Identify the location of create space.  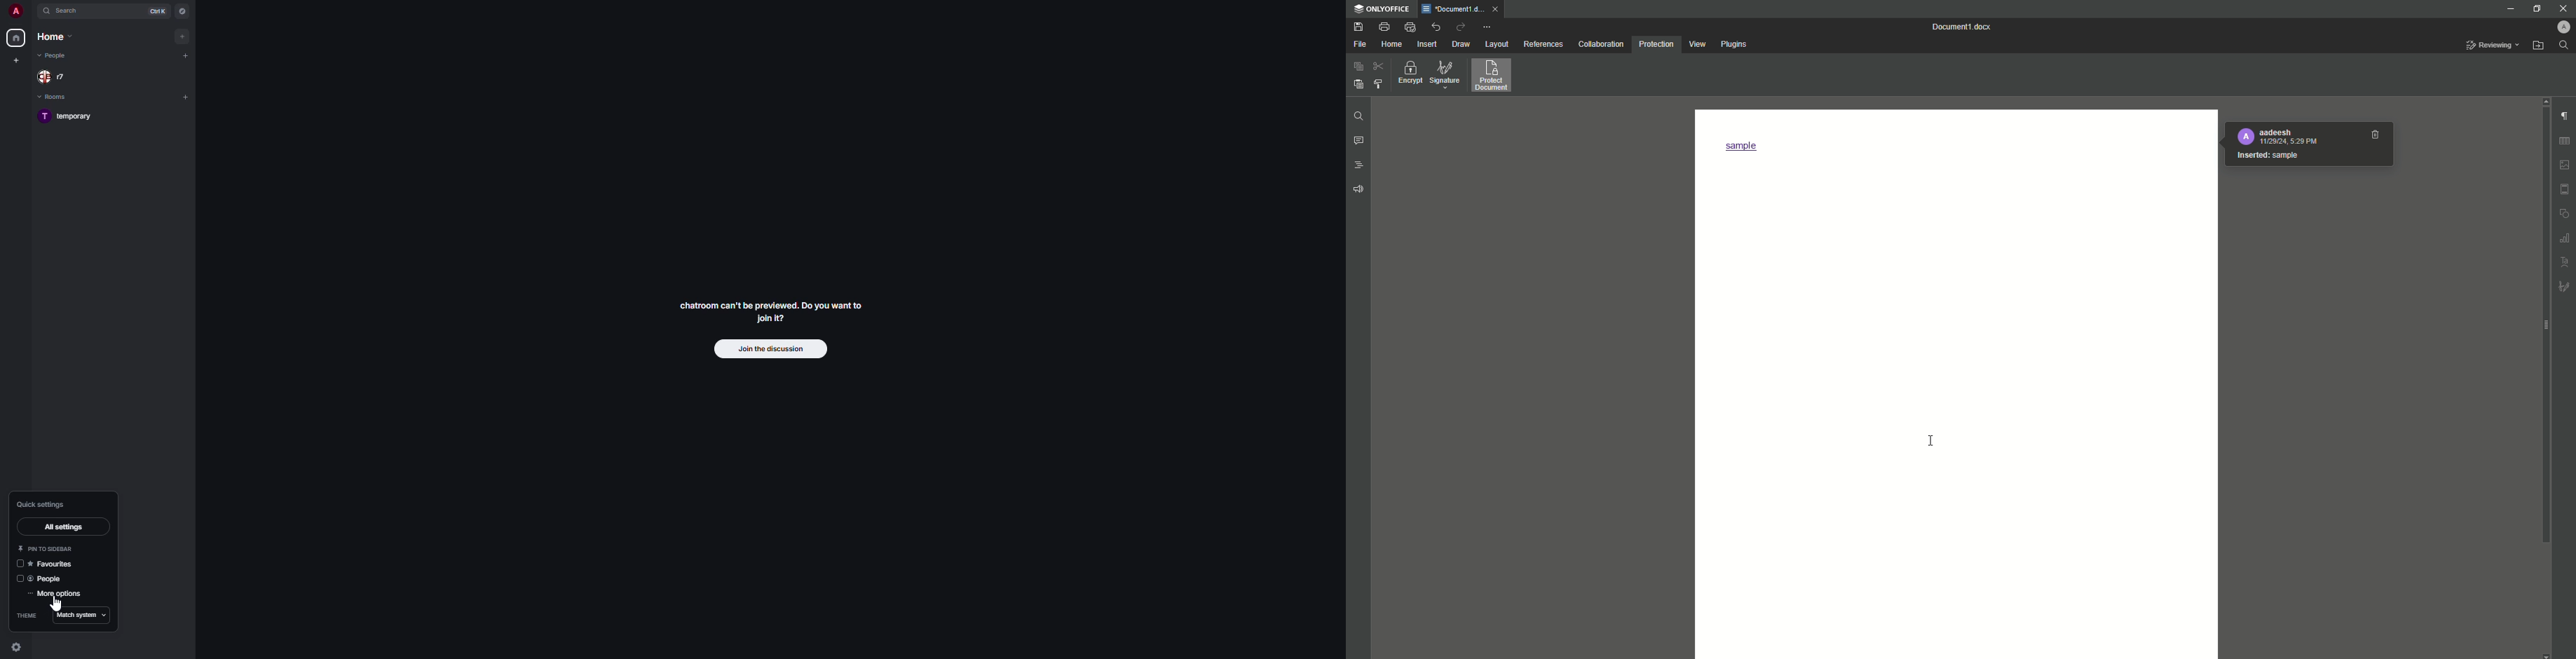
(18, 60).